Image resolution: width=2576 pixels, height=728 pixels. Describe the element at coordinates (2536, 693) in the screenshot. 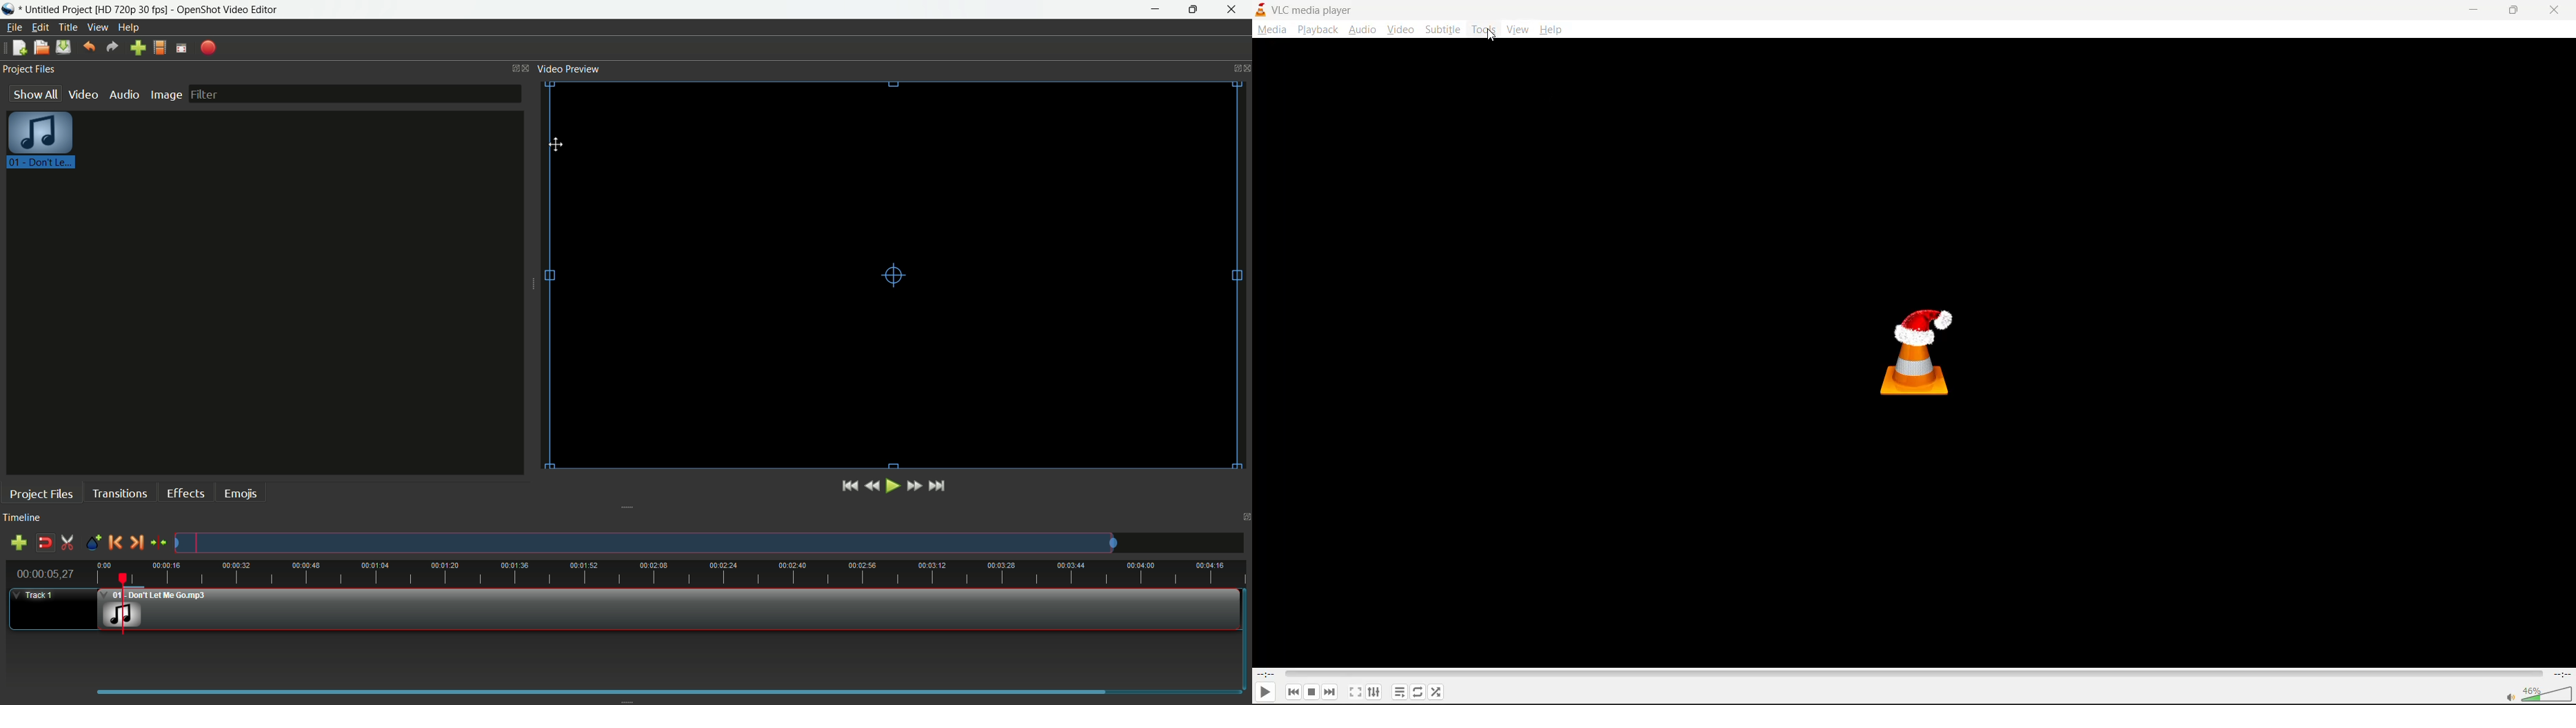

I see `volume` at that location.